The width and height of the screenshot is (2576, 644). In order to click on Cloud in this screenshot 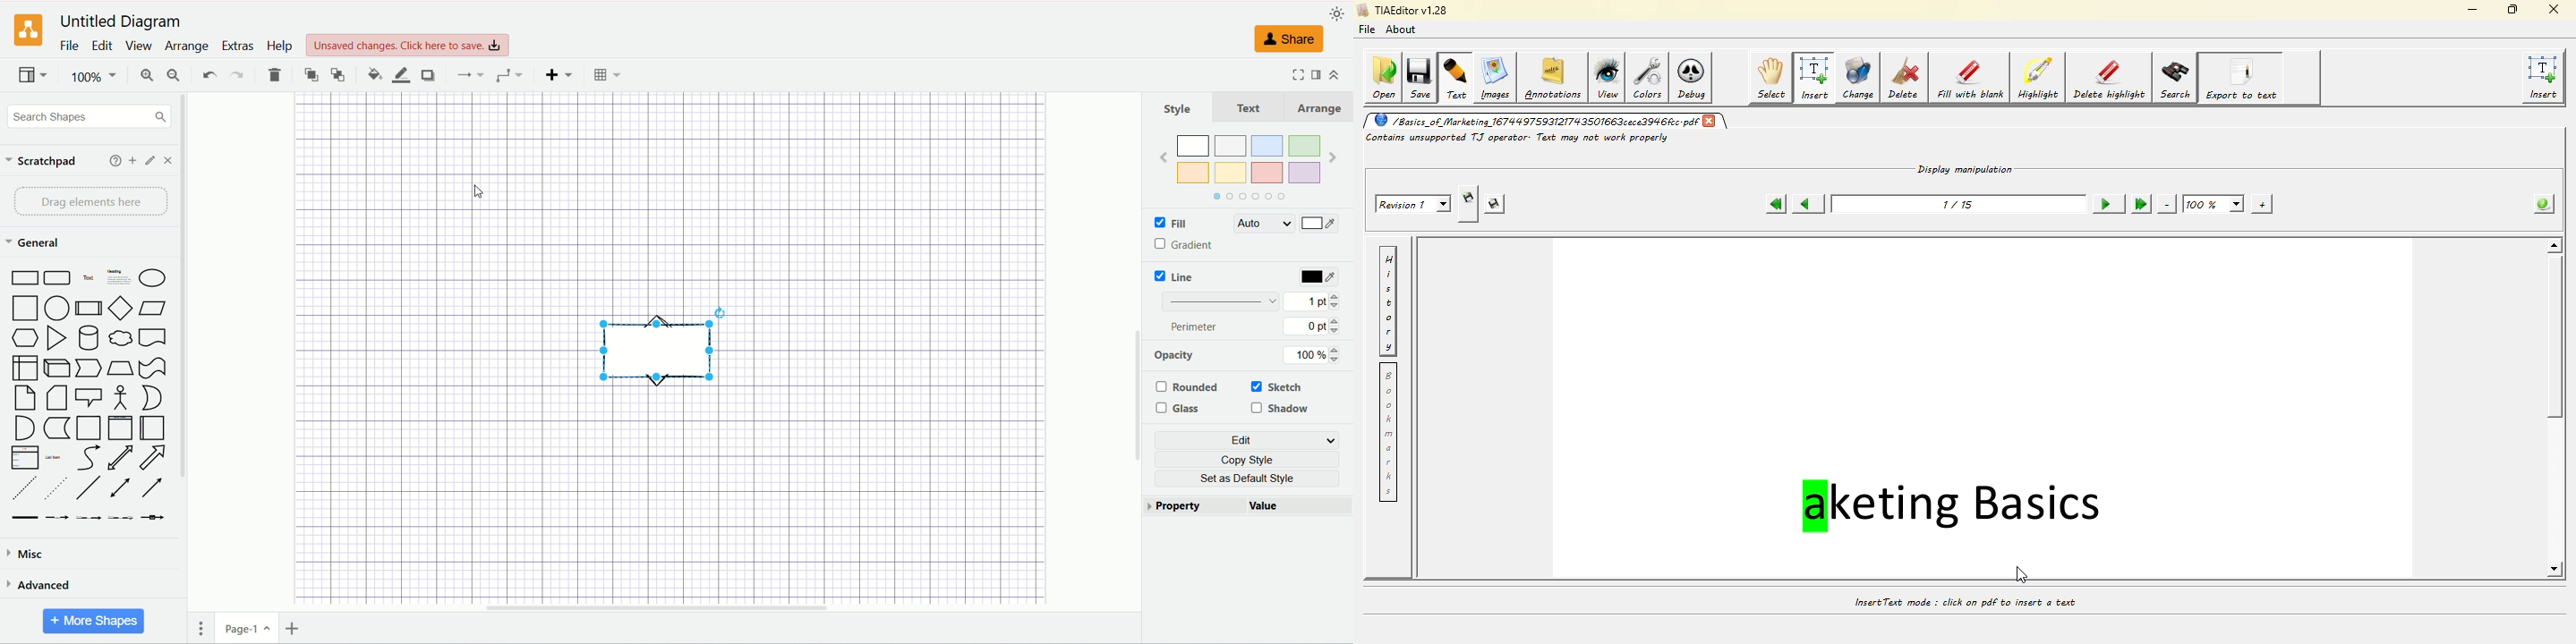, I will do `click(121, 339)`.